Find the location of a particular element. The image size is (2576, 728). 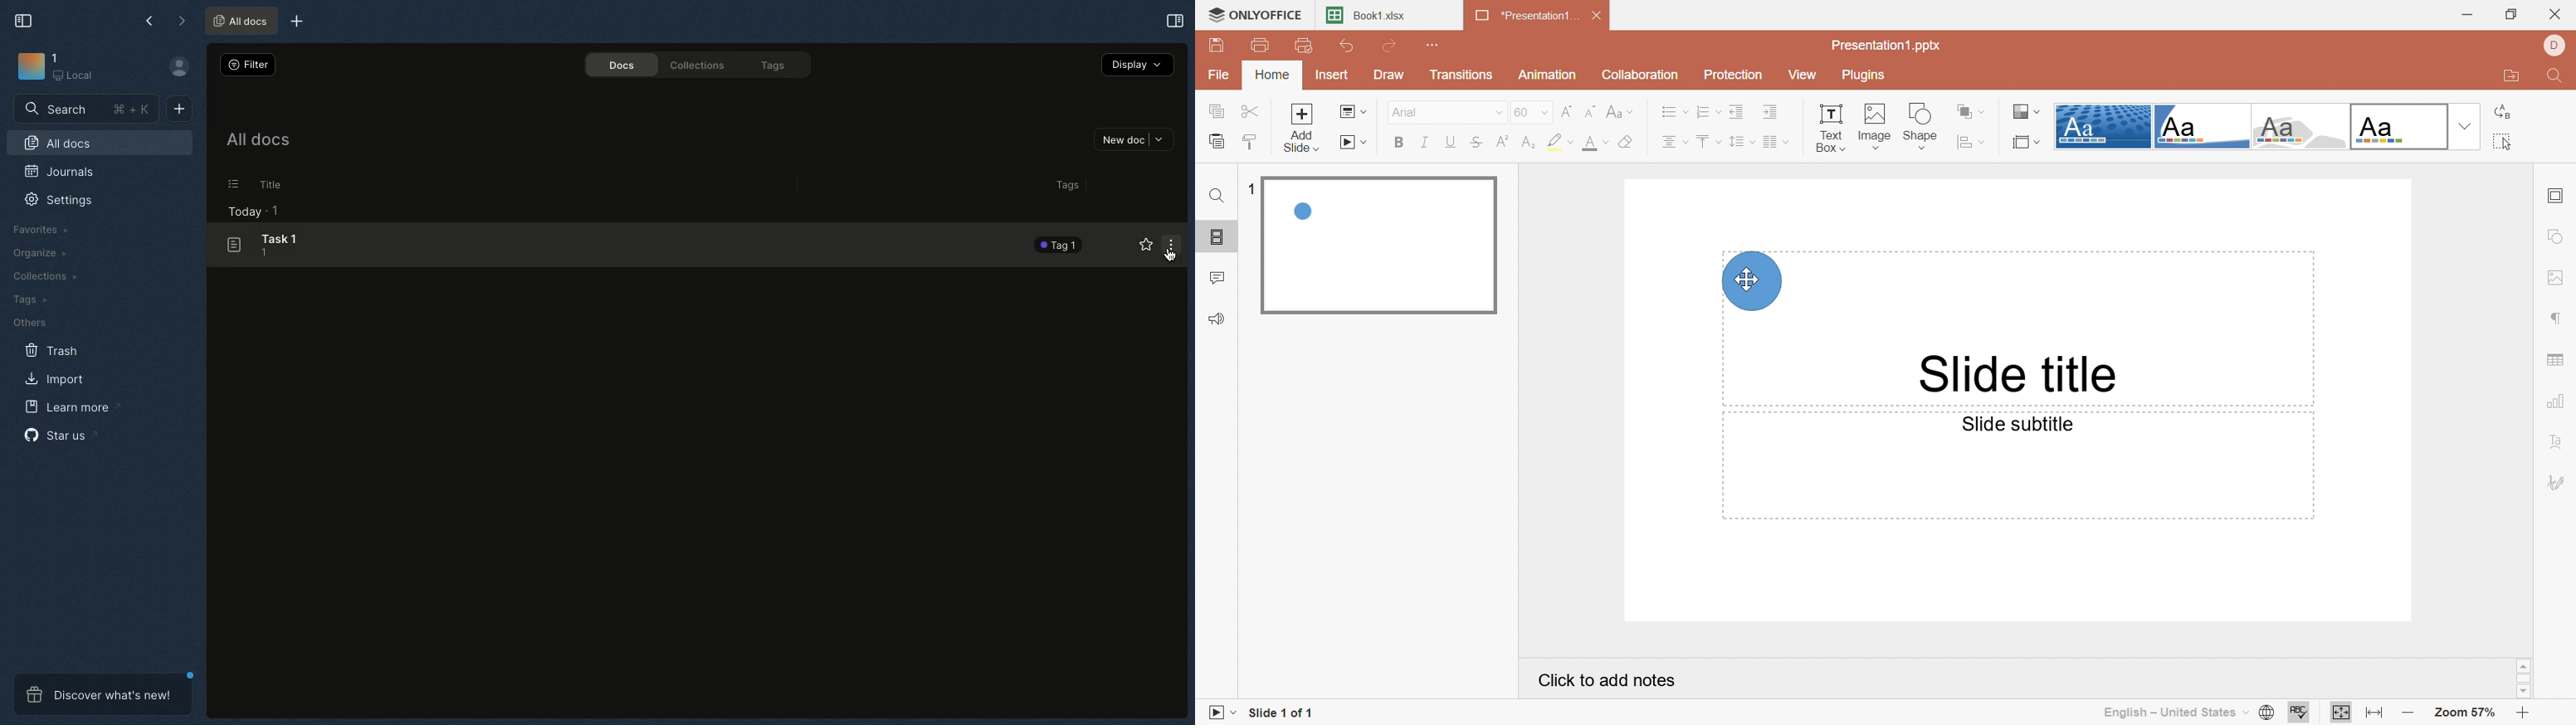

Paste is located at coordinates (1217, 140).